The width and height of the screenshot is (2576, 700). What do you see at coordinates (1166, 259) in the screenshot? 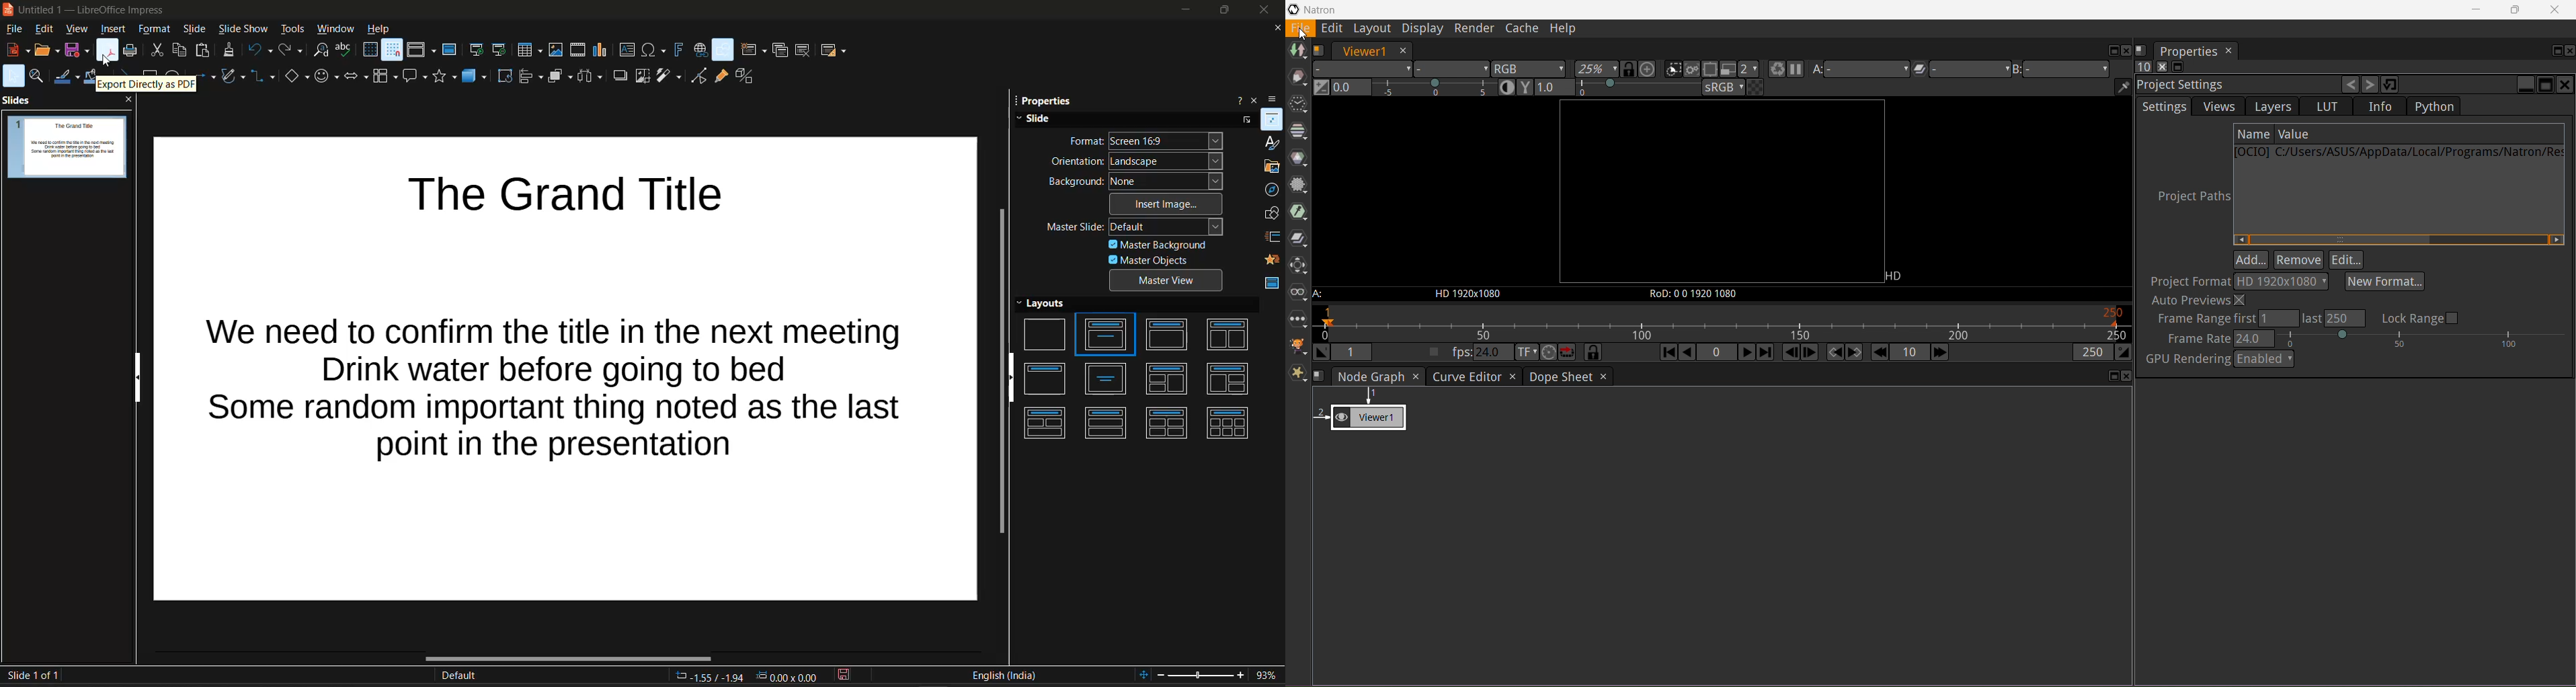
I see `master objects` at bounding box center [1166, 259].